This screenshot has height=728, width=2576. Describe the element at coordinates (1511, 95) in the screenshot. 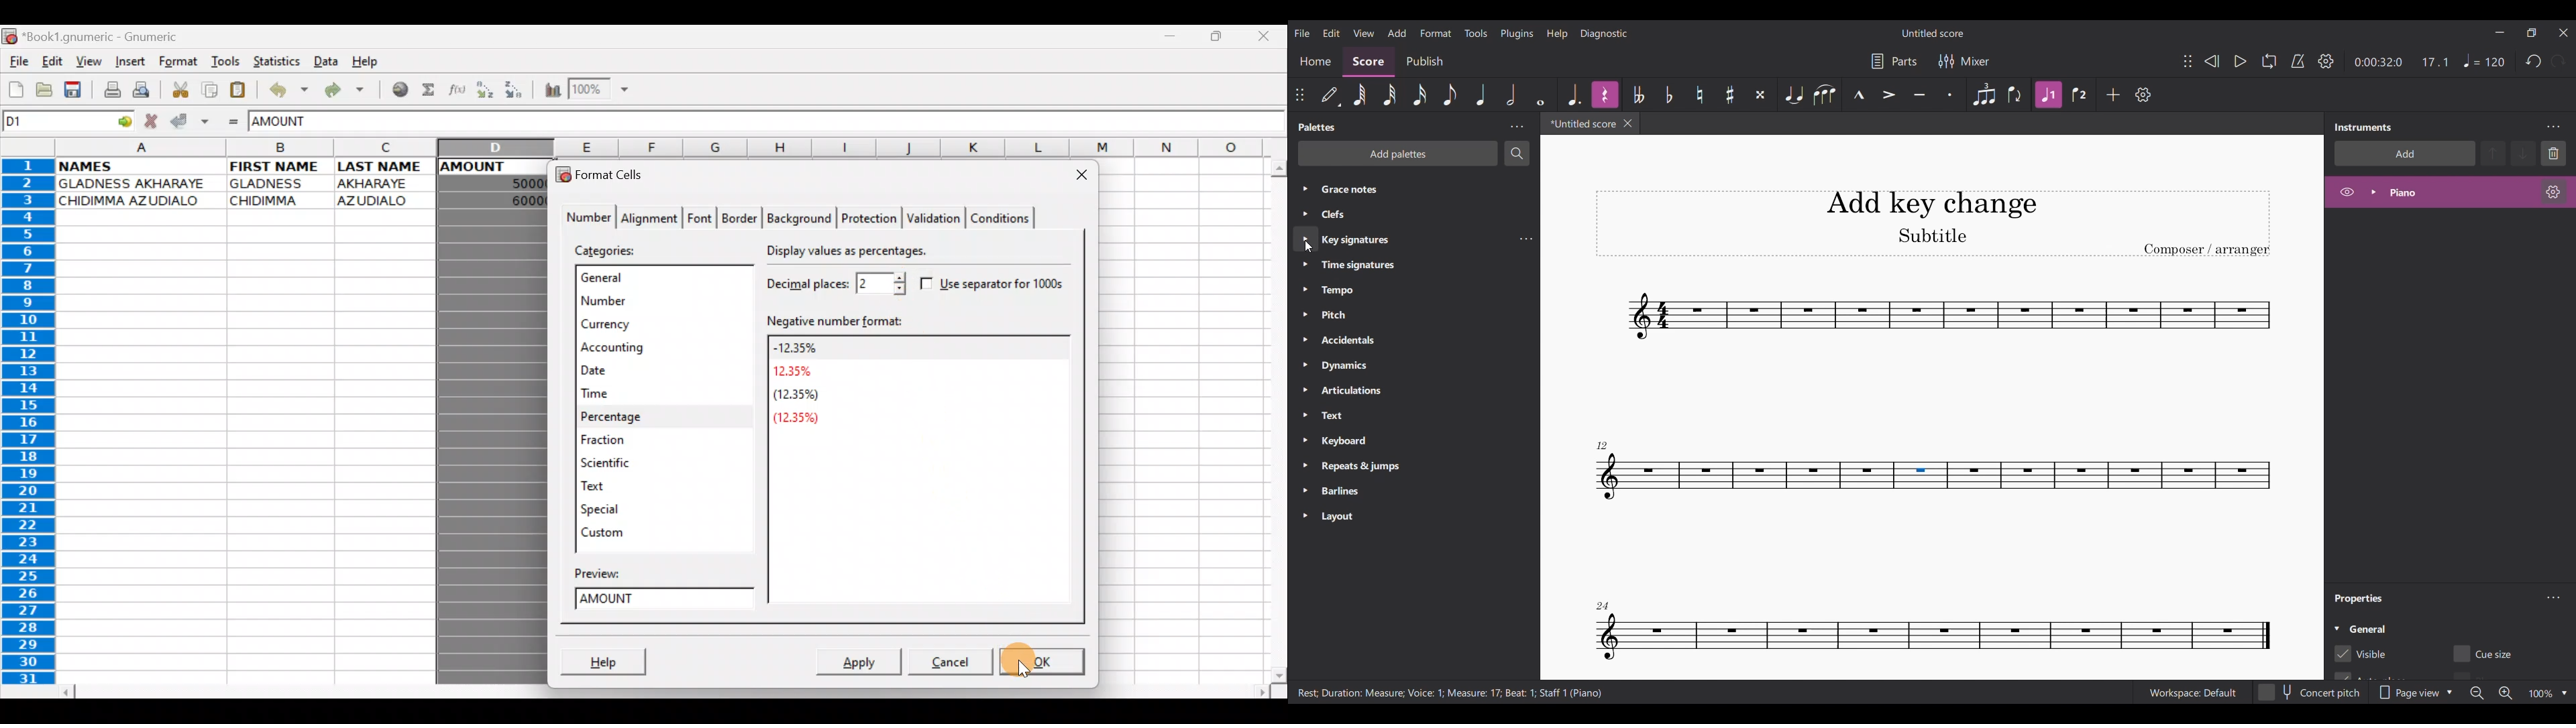

I see `Half note` at that location.